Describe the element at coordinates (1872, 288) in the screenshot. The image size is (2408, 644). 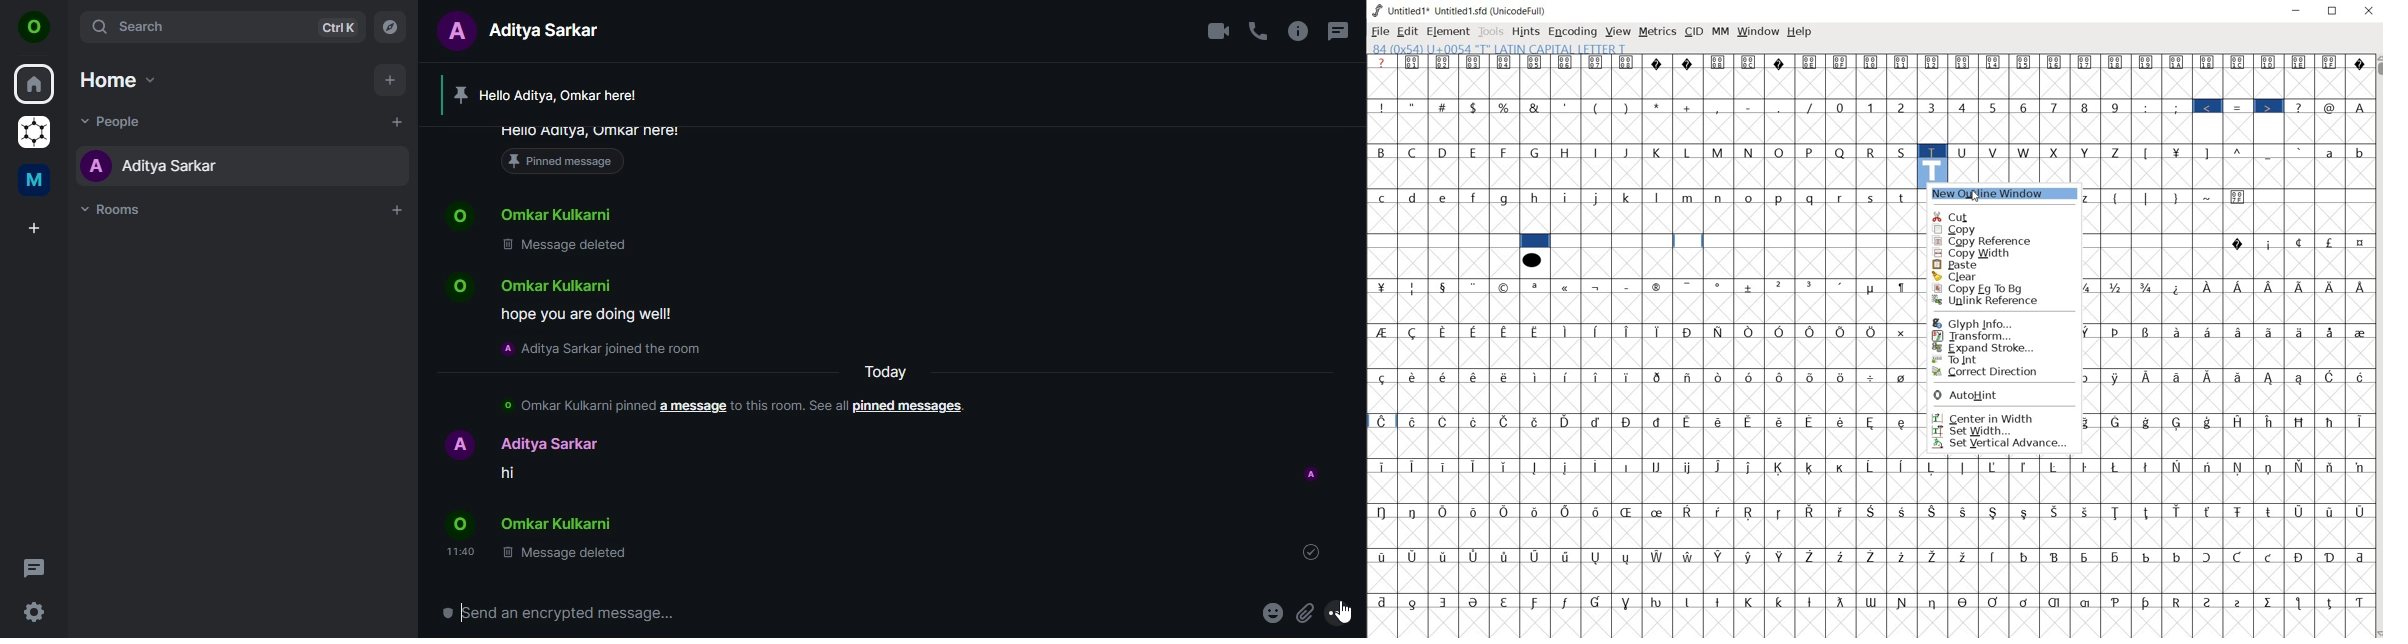
I see `Symbol` at that location.